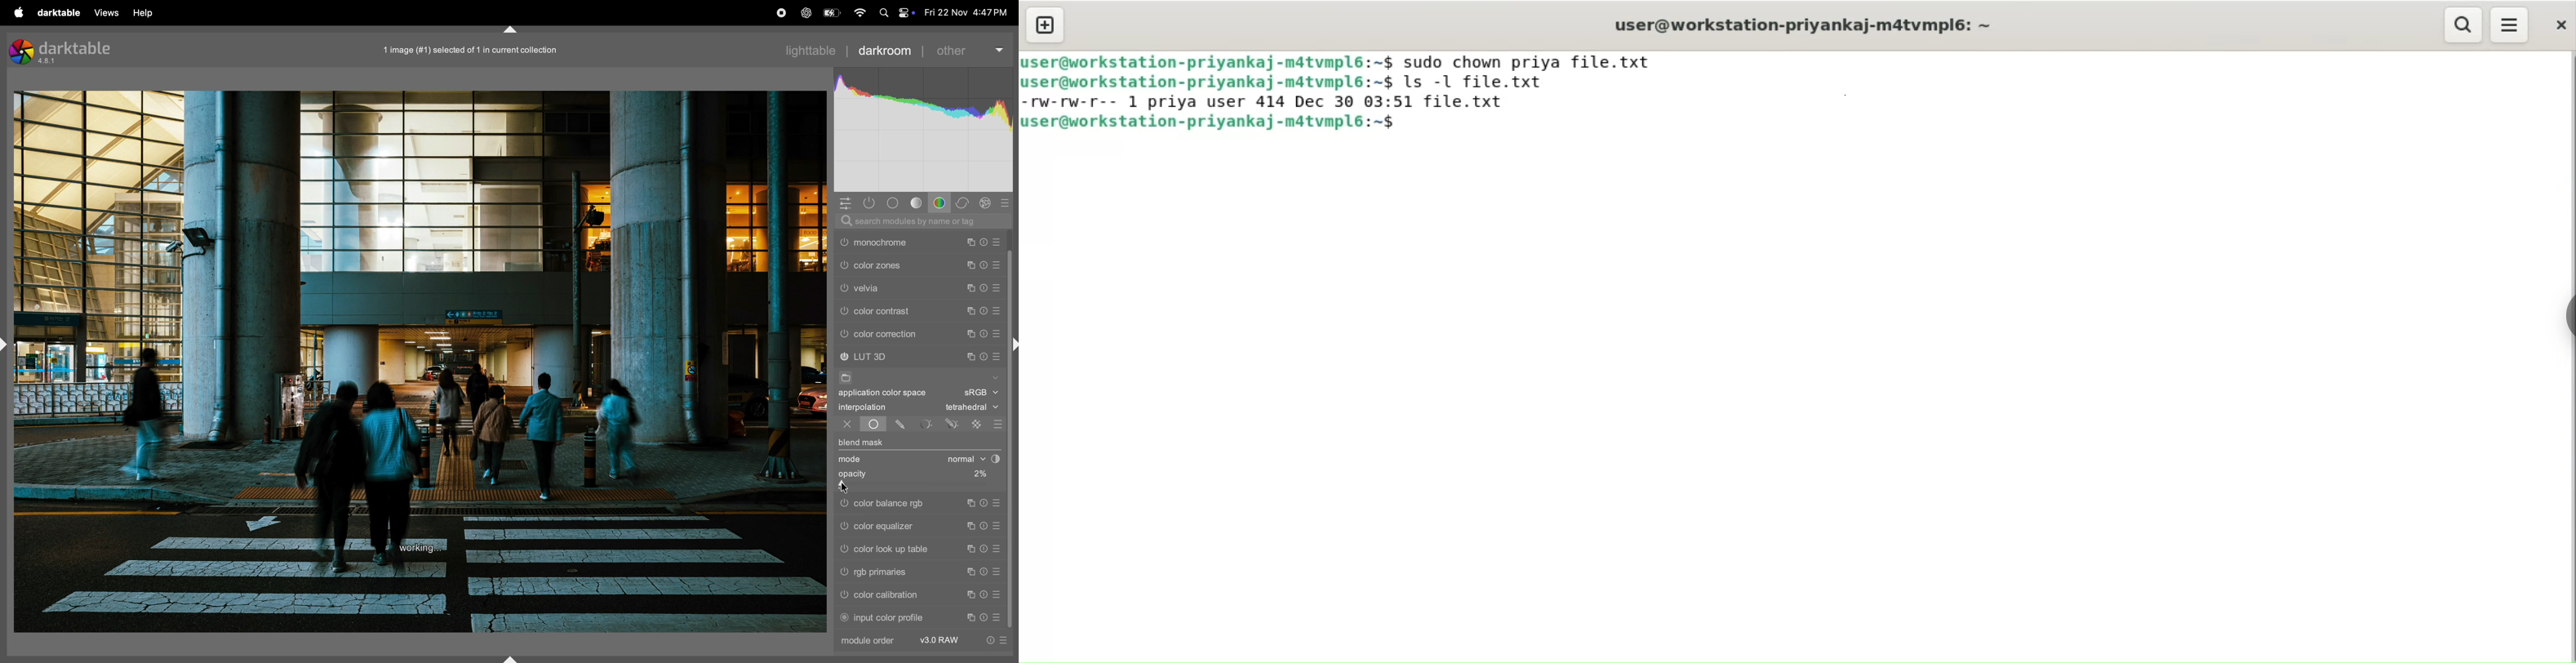  Describe the element at coordinates (1013, 344) in the screenshot. I see `shift+ctrl+r` at that location.